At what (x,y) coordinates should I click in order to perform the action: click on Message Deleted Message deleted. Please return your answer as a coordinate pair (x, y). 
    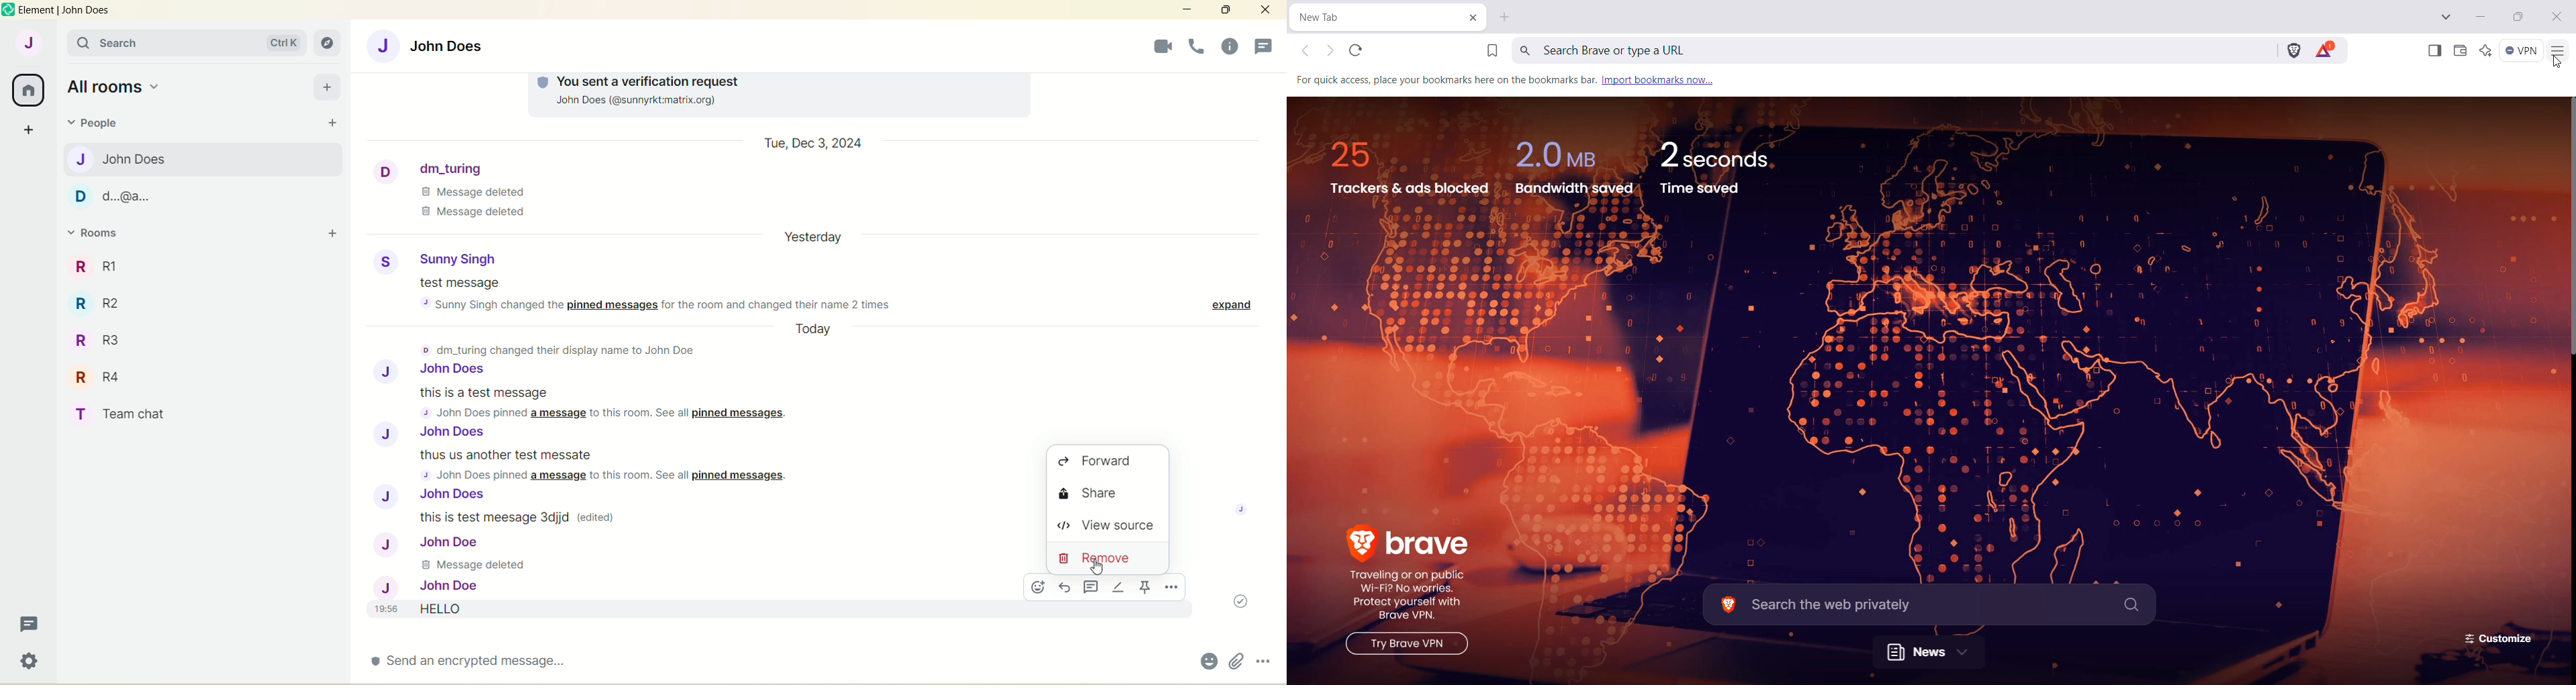
    Looking at the image, I should click on (482, 206).